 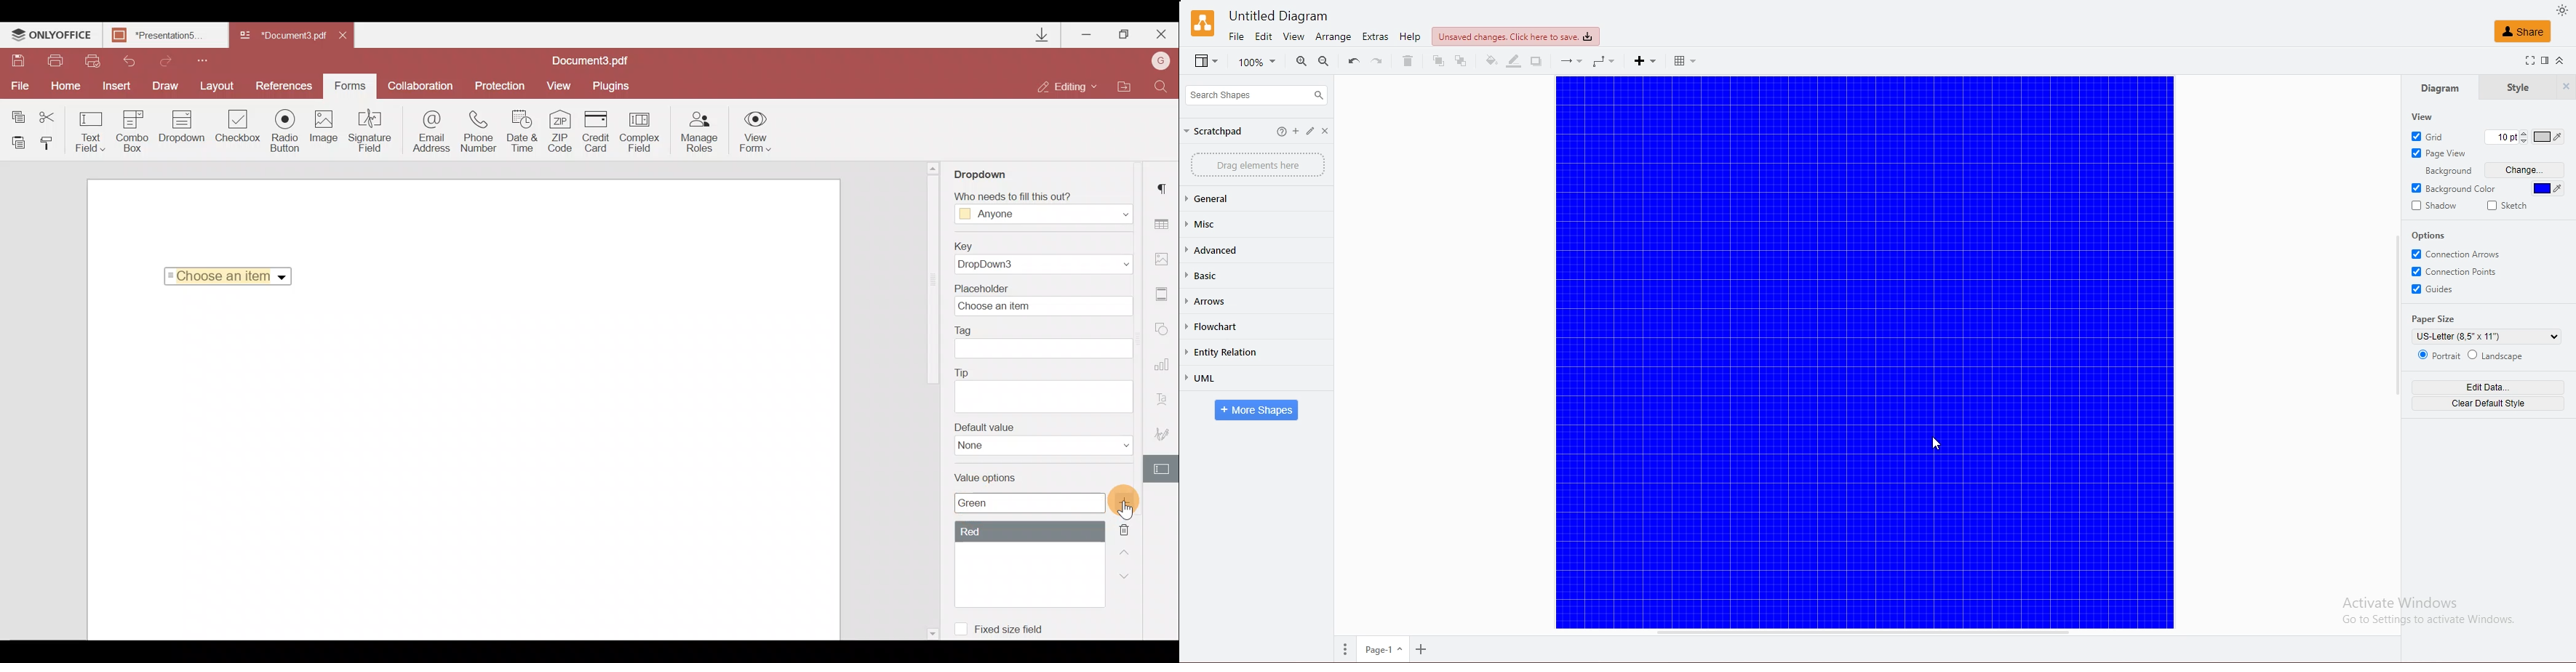 What do you see at coordinates (1164, 86) in the screenshot?
I see `Find` at bounding box center [1164, 86].